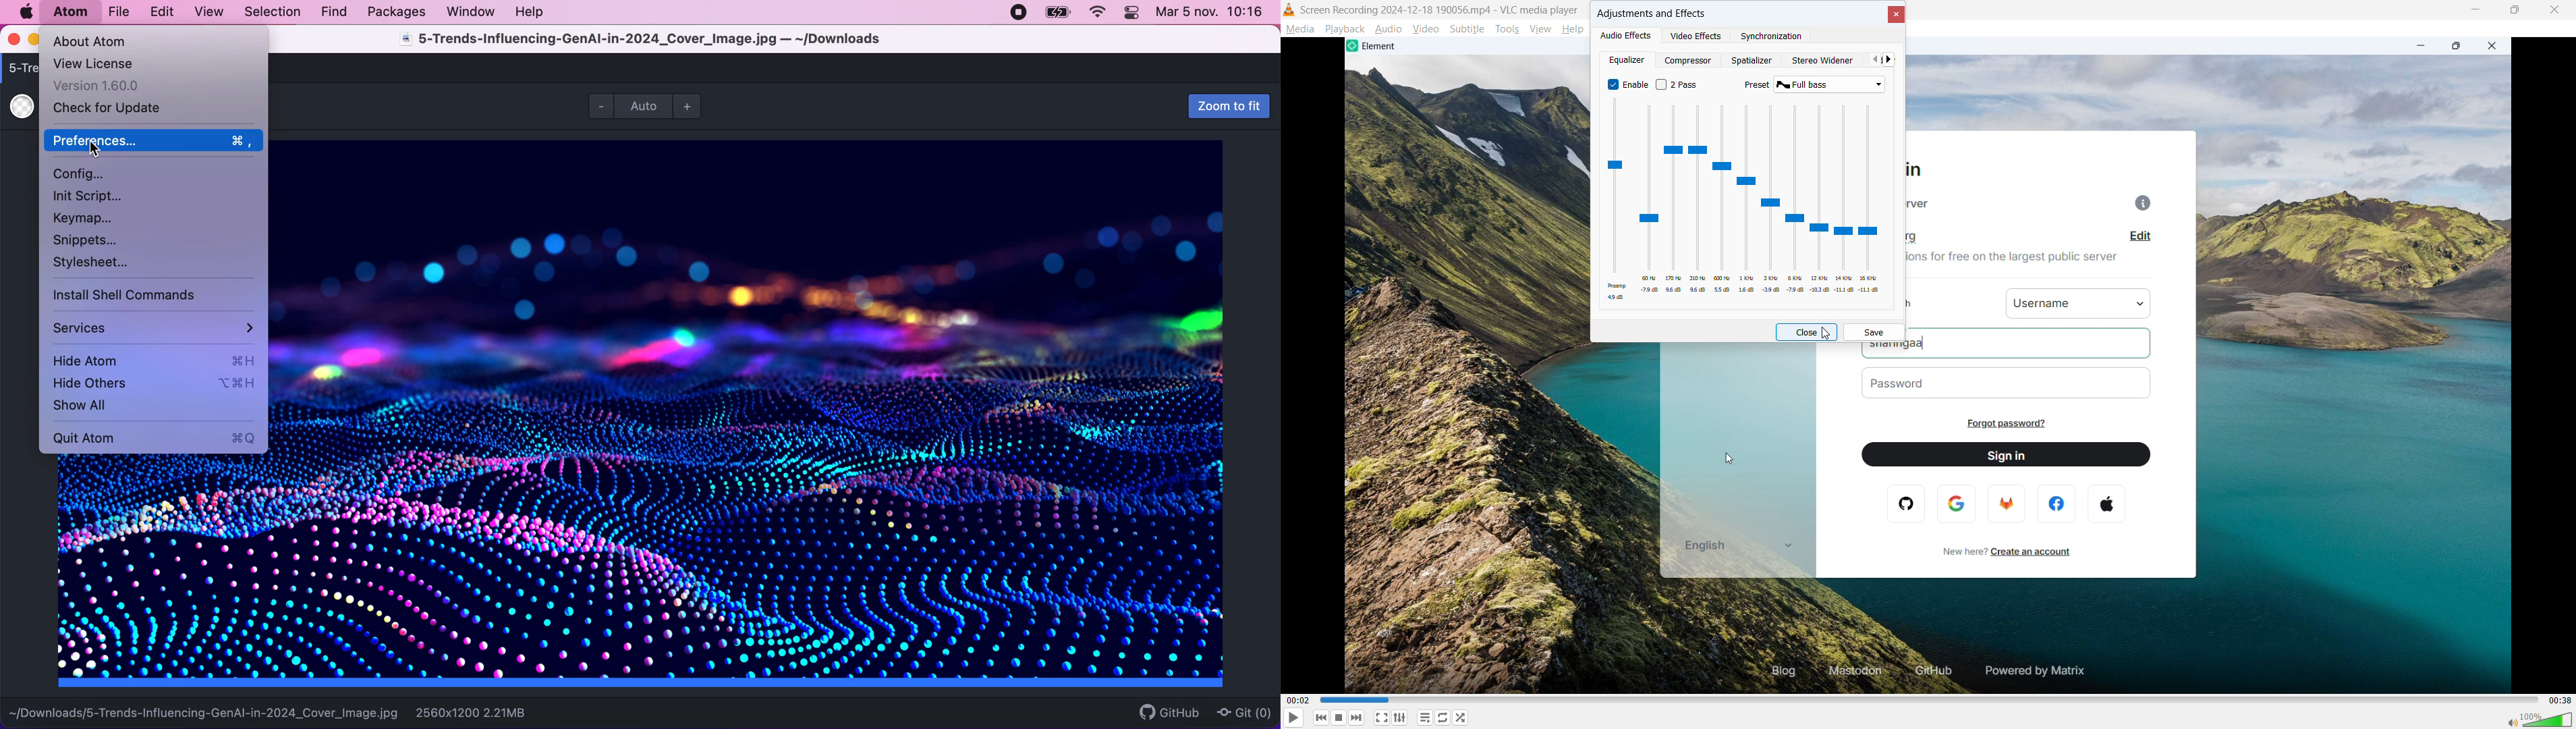 Image resolution: width=2576 pixels, height=756 pixels. I want to click on select present, so click(1814, 84).